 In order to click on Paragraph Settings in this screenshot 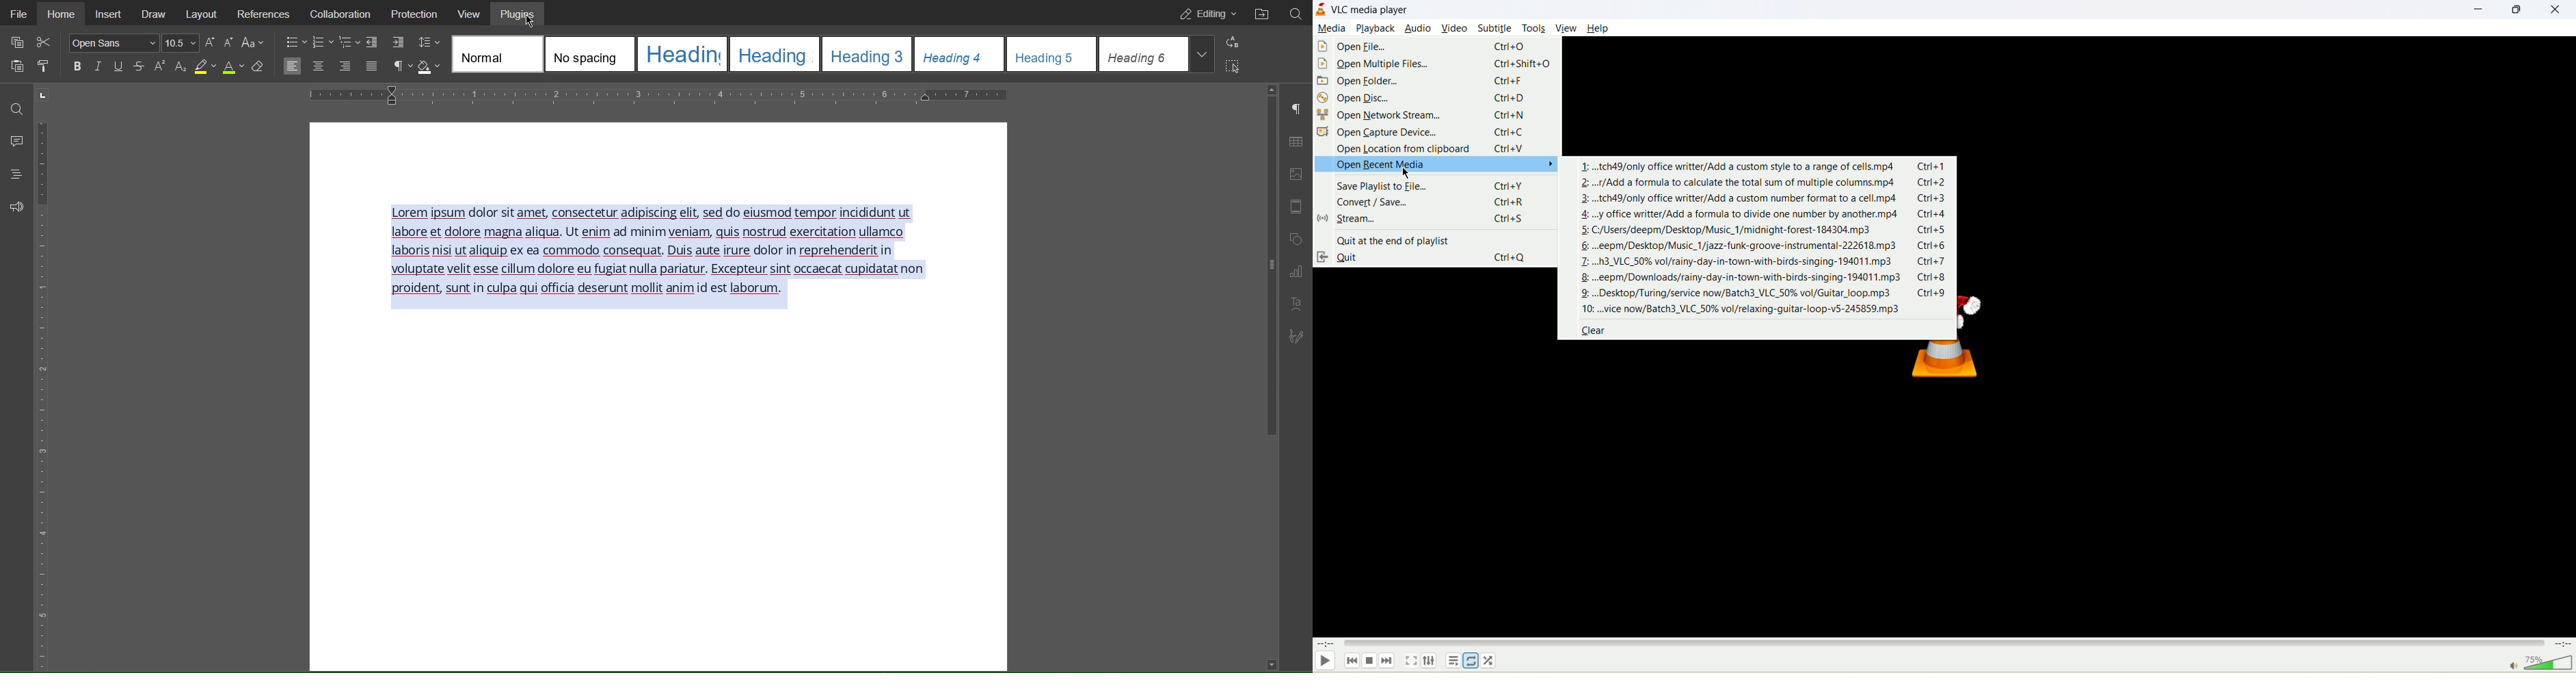, I will do `click(1297, 108)`.